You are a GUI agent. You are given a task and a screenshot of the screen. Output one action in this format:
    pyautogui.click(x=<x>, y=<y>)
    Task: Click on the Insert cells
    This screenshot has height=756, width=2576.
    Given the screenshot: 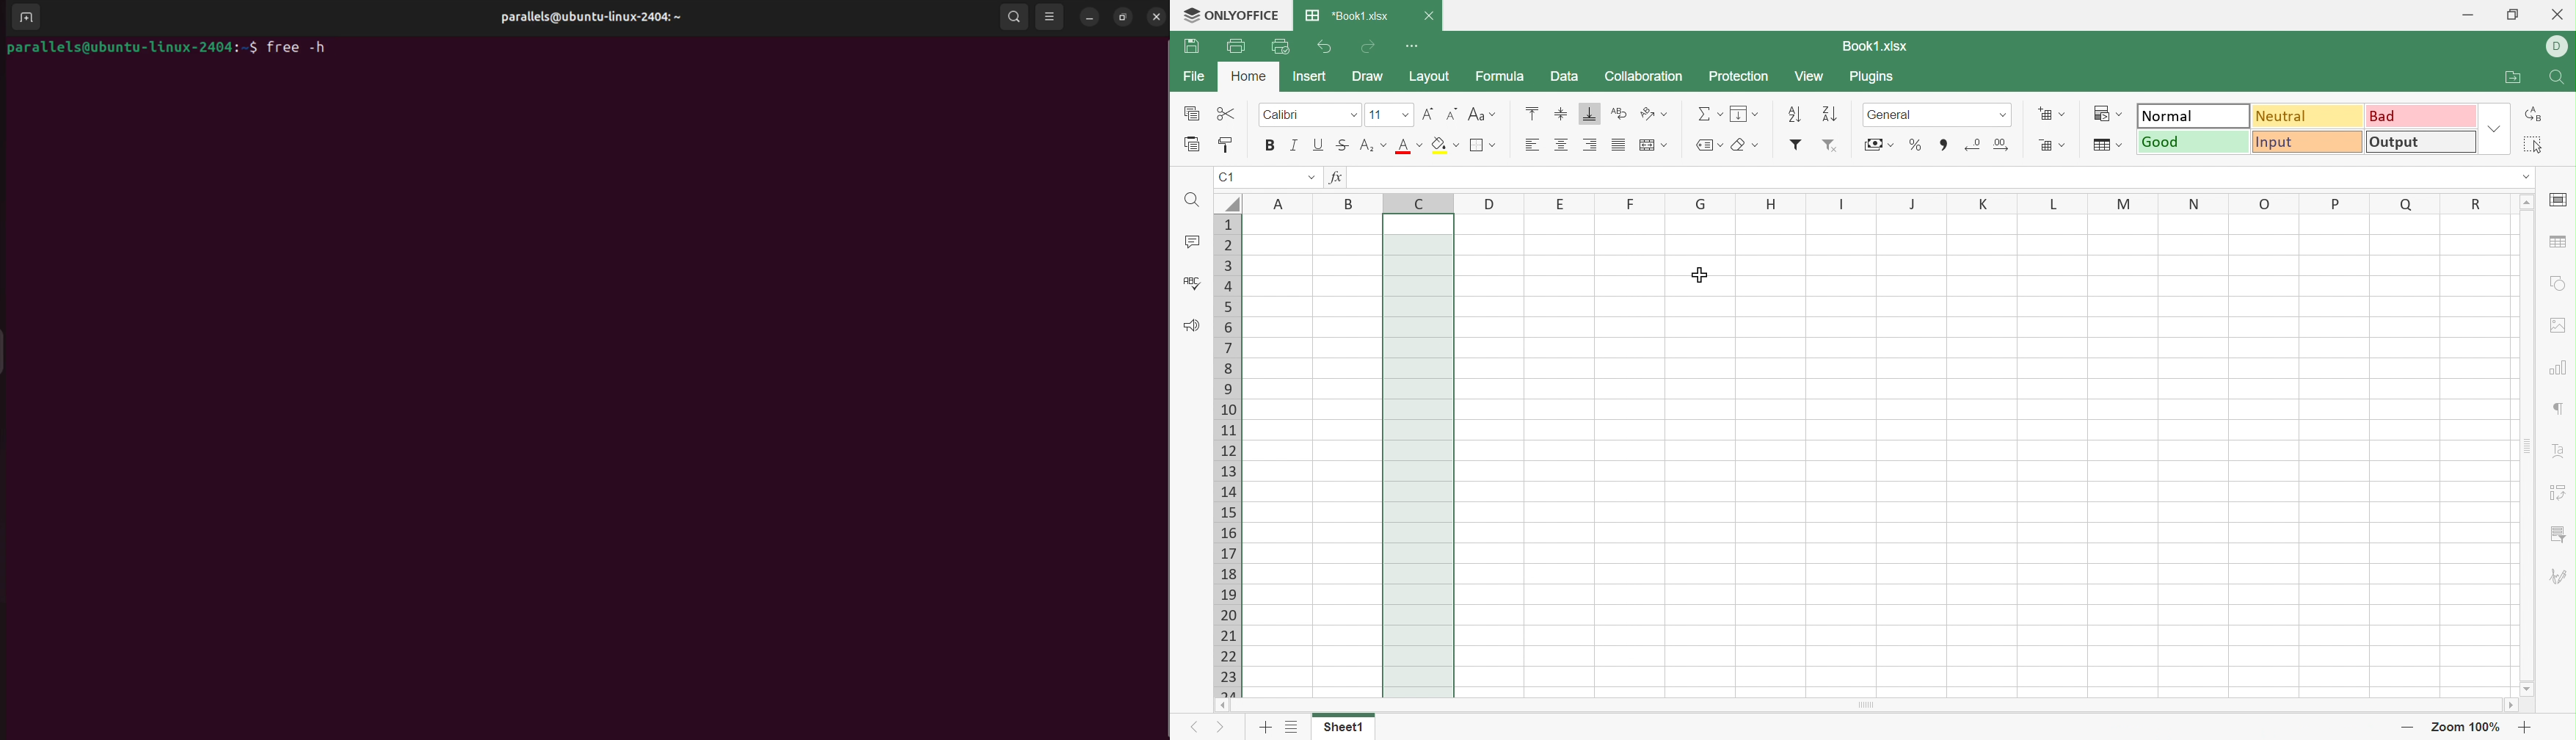 What is the action you would take?
    pyautogui.click(x=2042, y=112)
    